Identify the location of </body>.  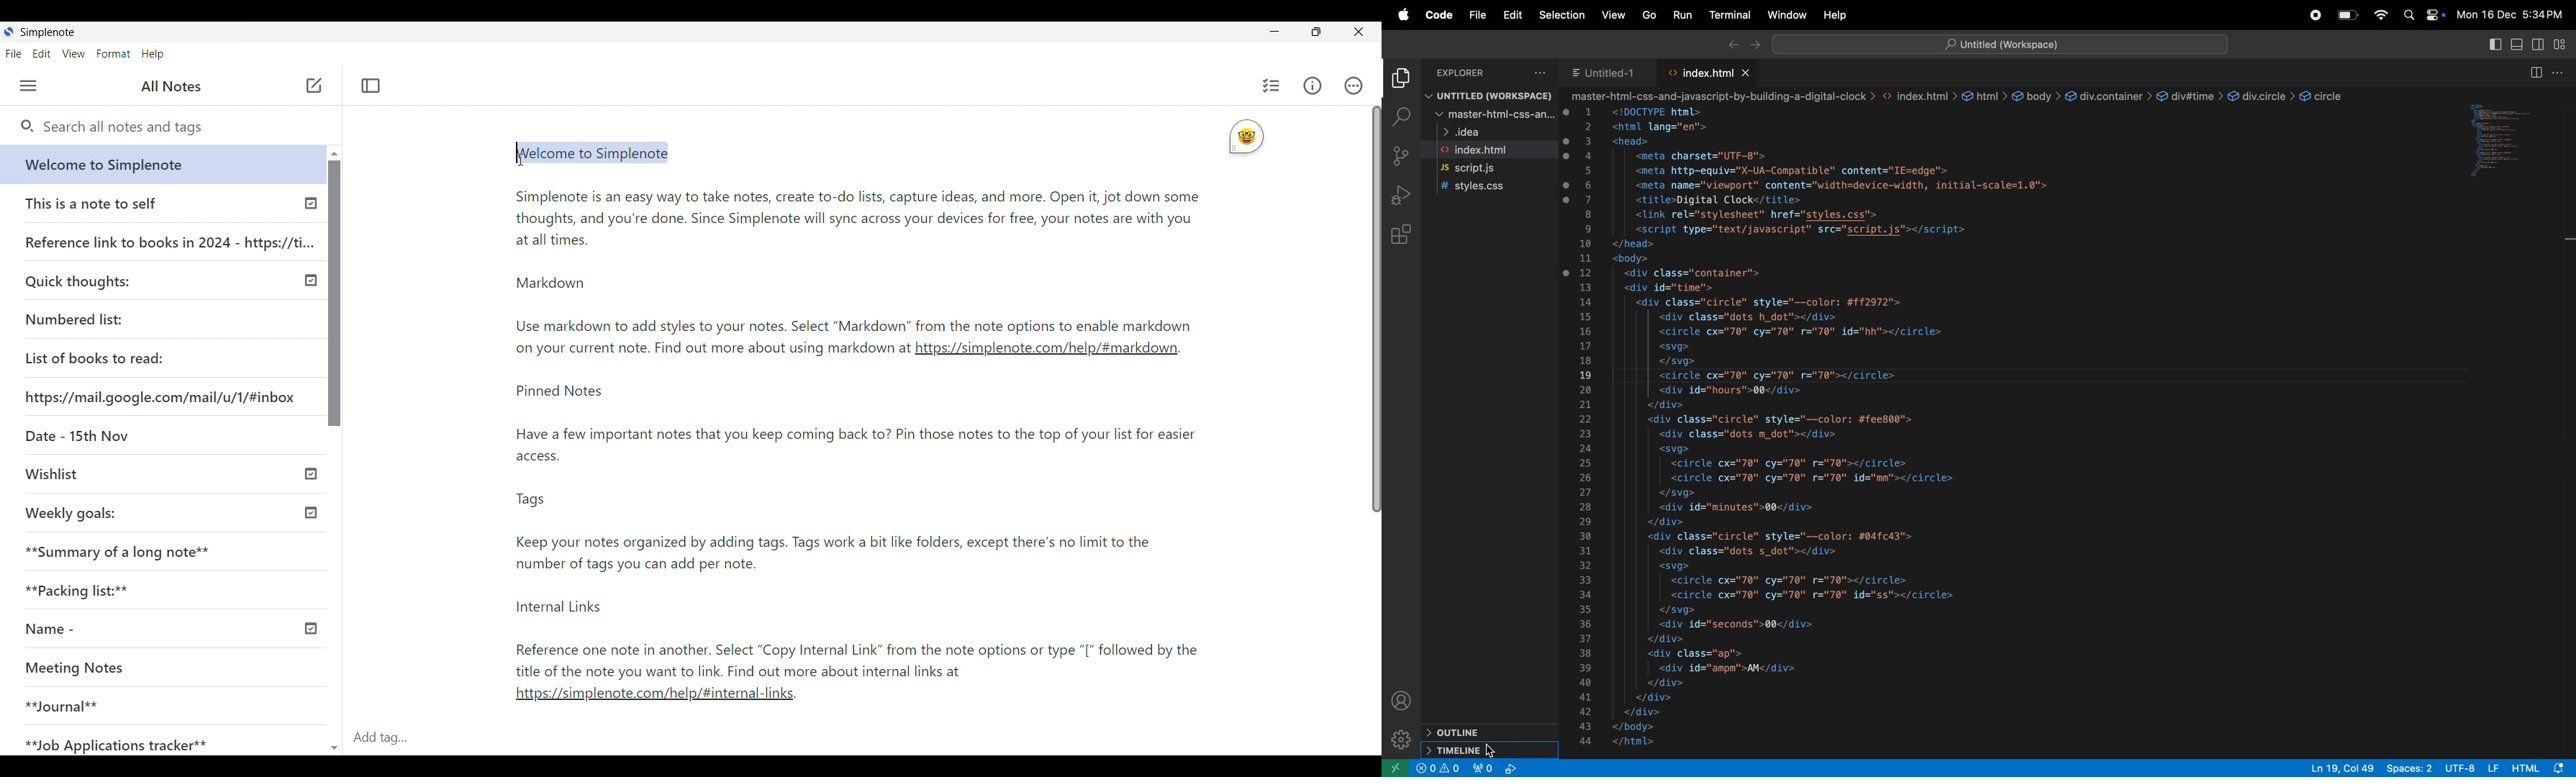
(1638, 727).